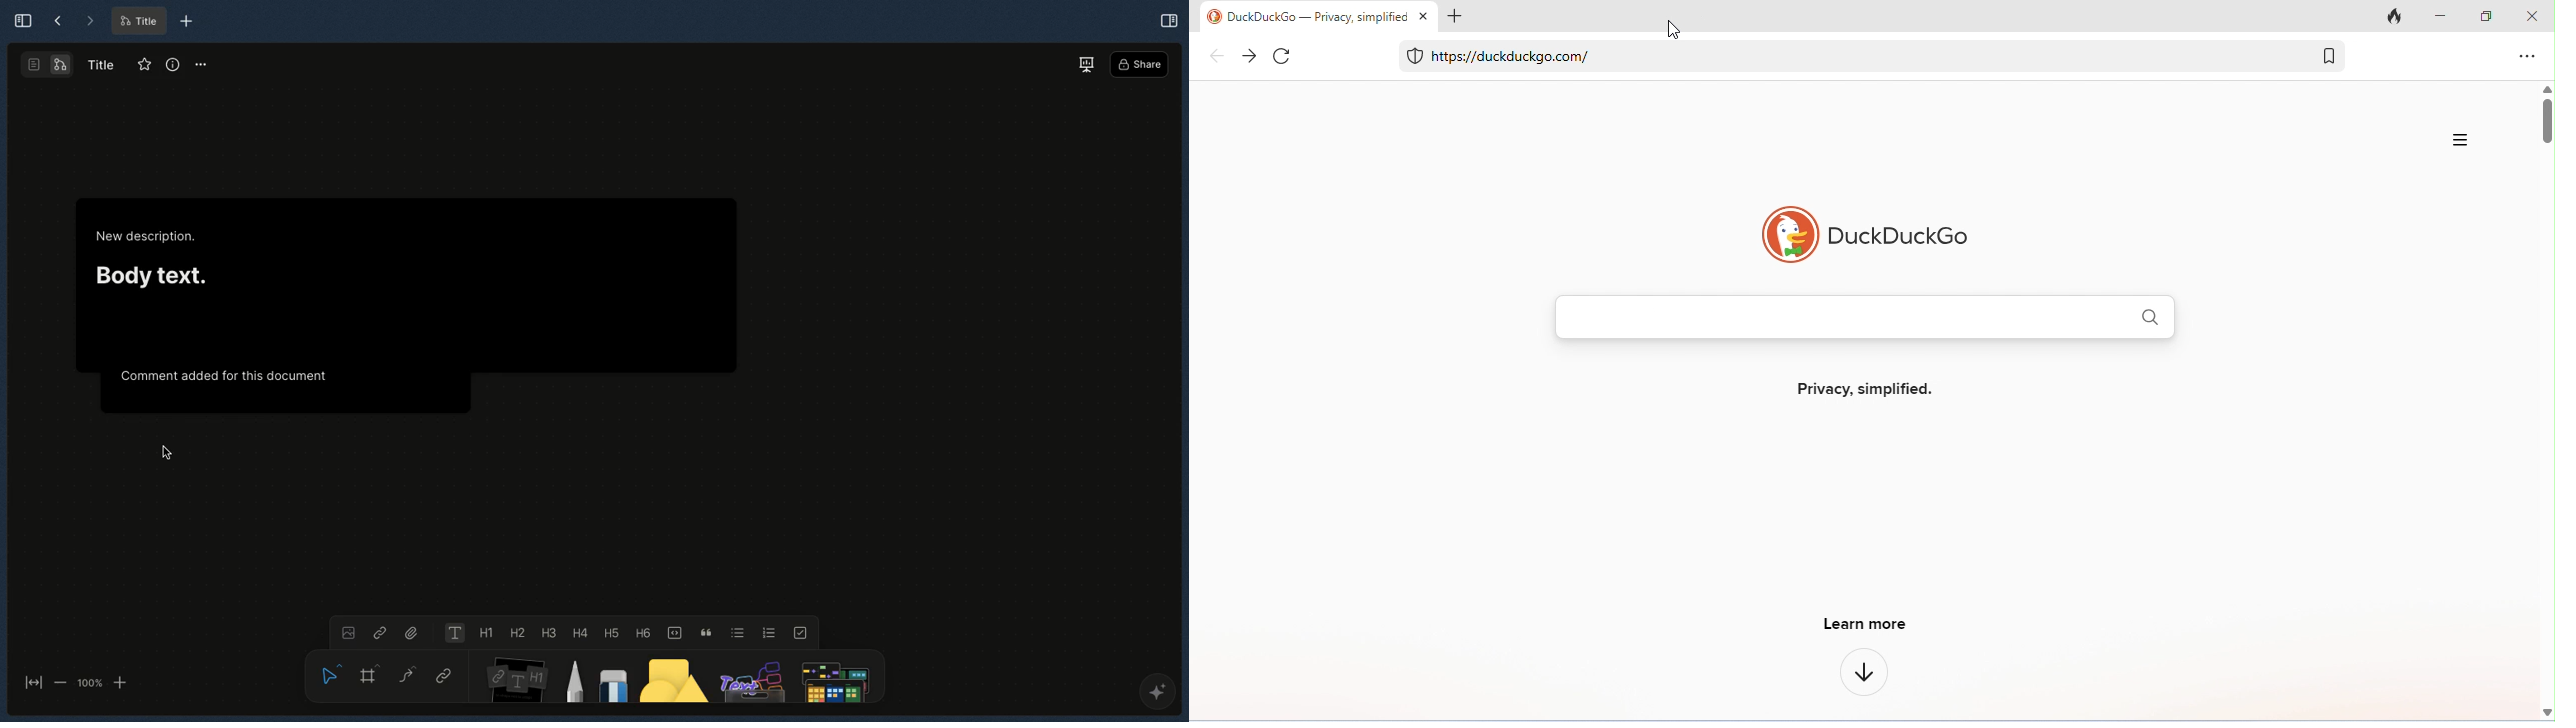 Image resolution: width=2576 pixels, height=728 pixels. What do you see at coordinates (2396, 17) in the screenshot?
I see `Close tabs and clear data` at bounding box center [2396, 17].